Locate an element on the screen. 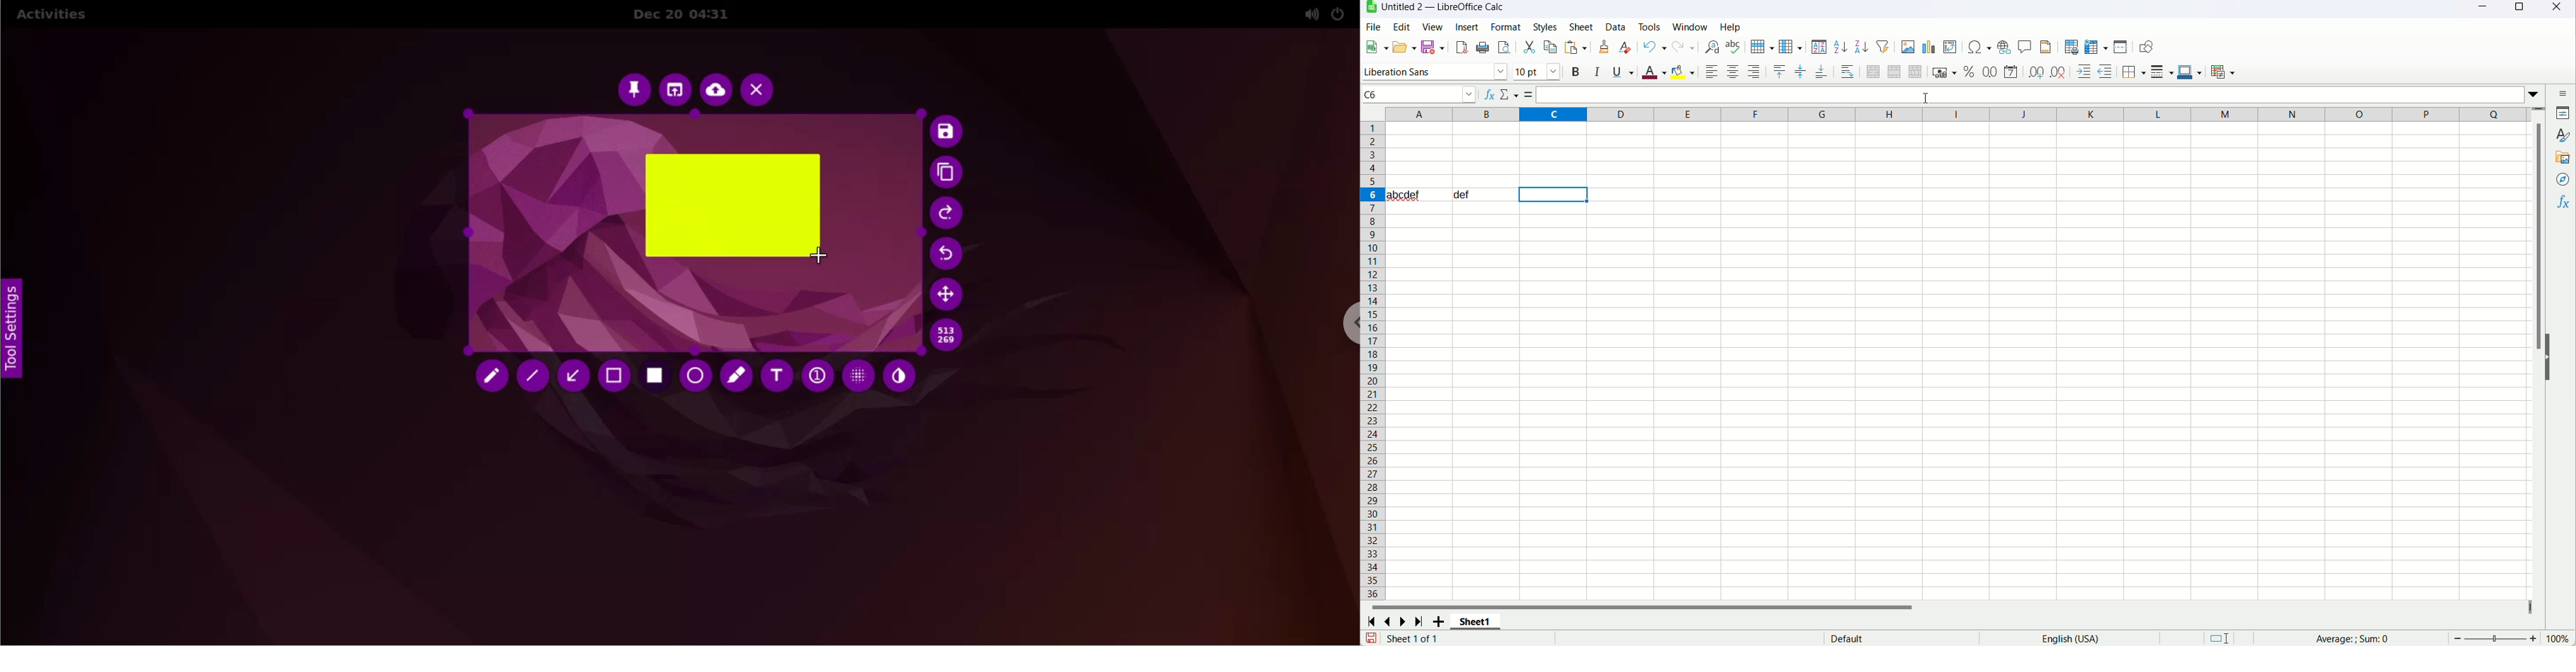  spelling is located at coordinates (1733, 46).